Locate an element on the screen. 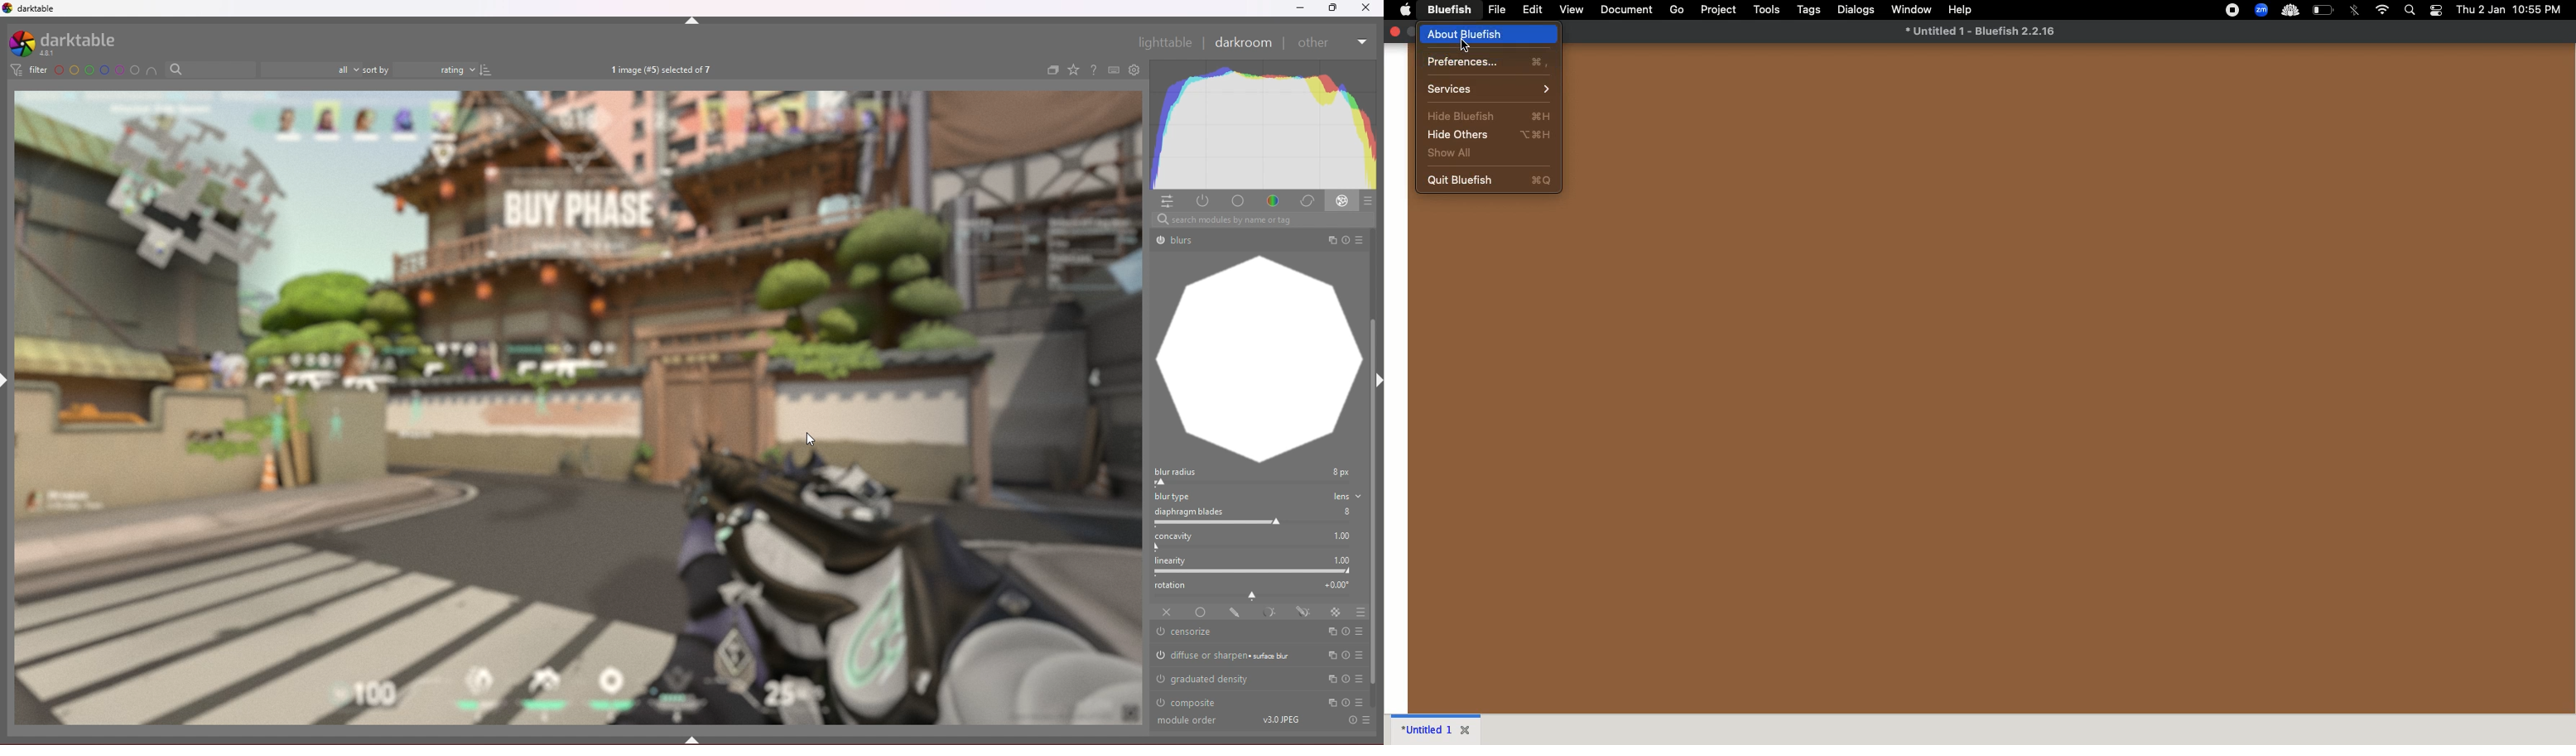 The width and height of the screenshot is (2576, 756). rating is located at coordinates (435, 69).